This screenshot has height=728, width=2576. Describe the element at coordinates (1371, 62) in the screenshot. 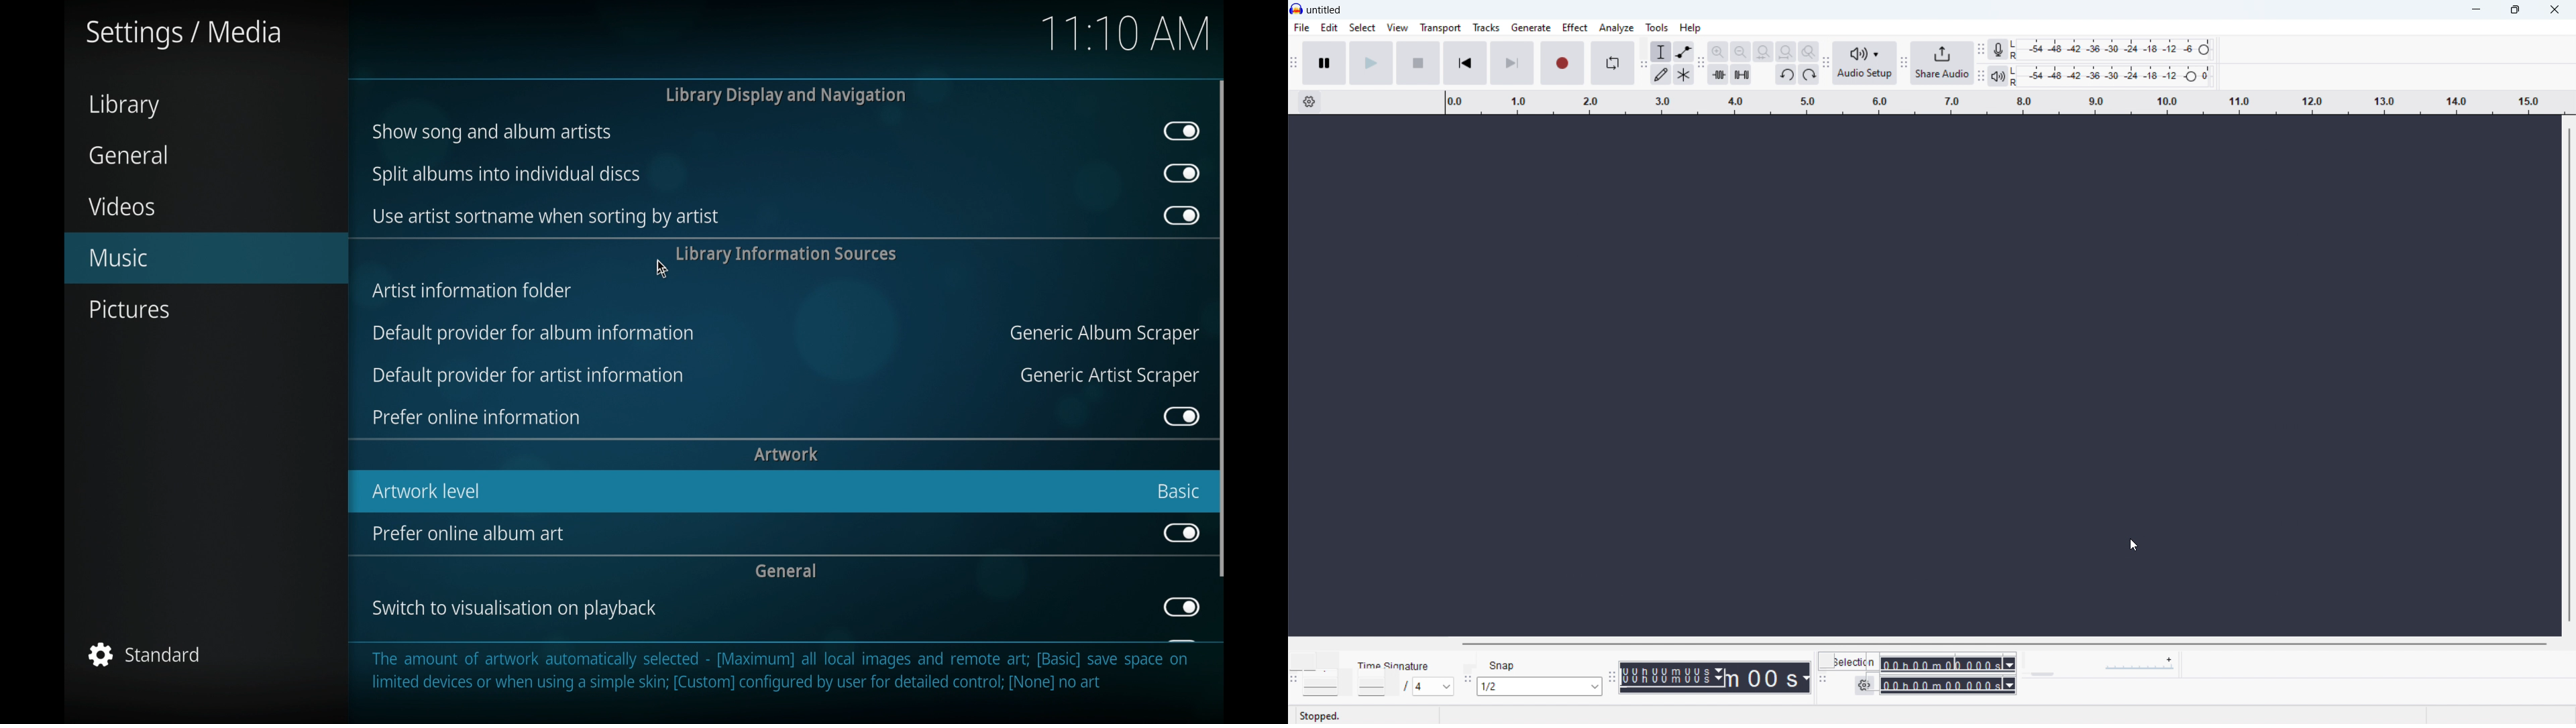

I see `play` at that location.